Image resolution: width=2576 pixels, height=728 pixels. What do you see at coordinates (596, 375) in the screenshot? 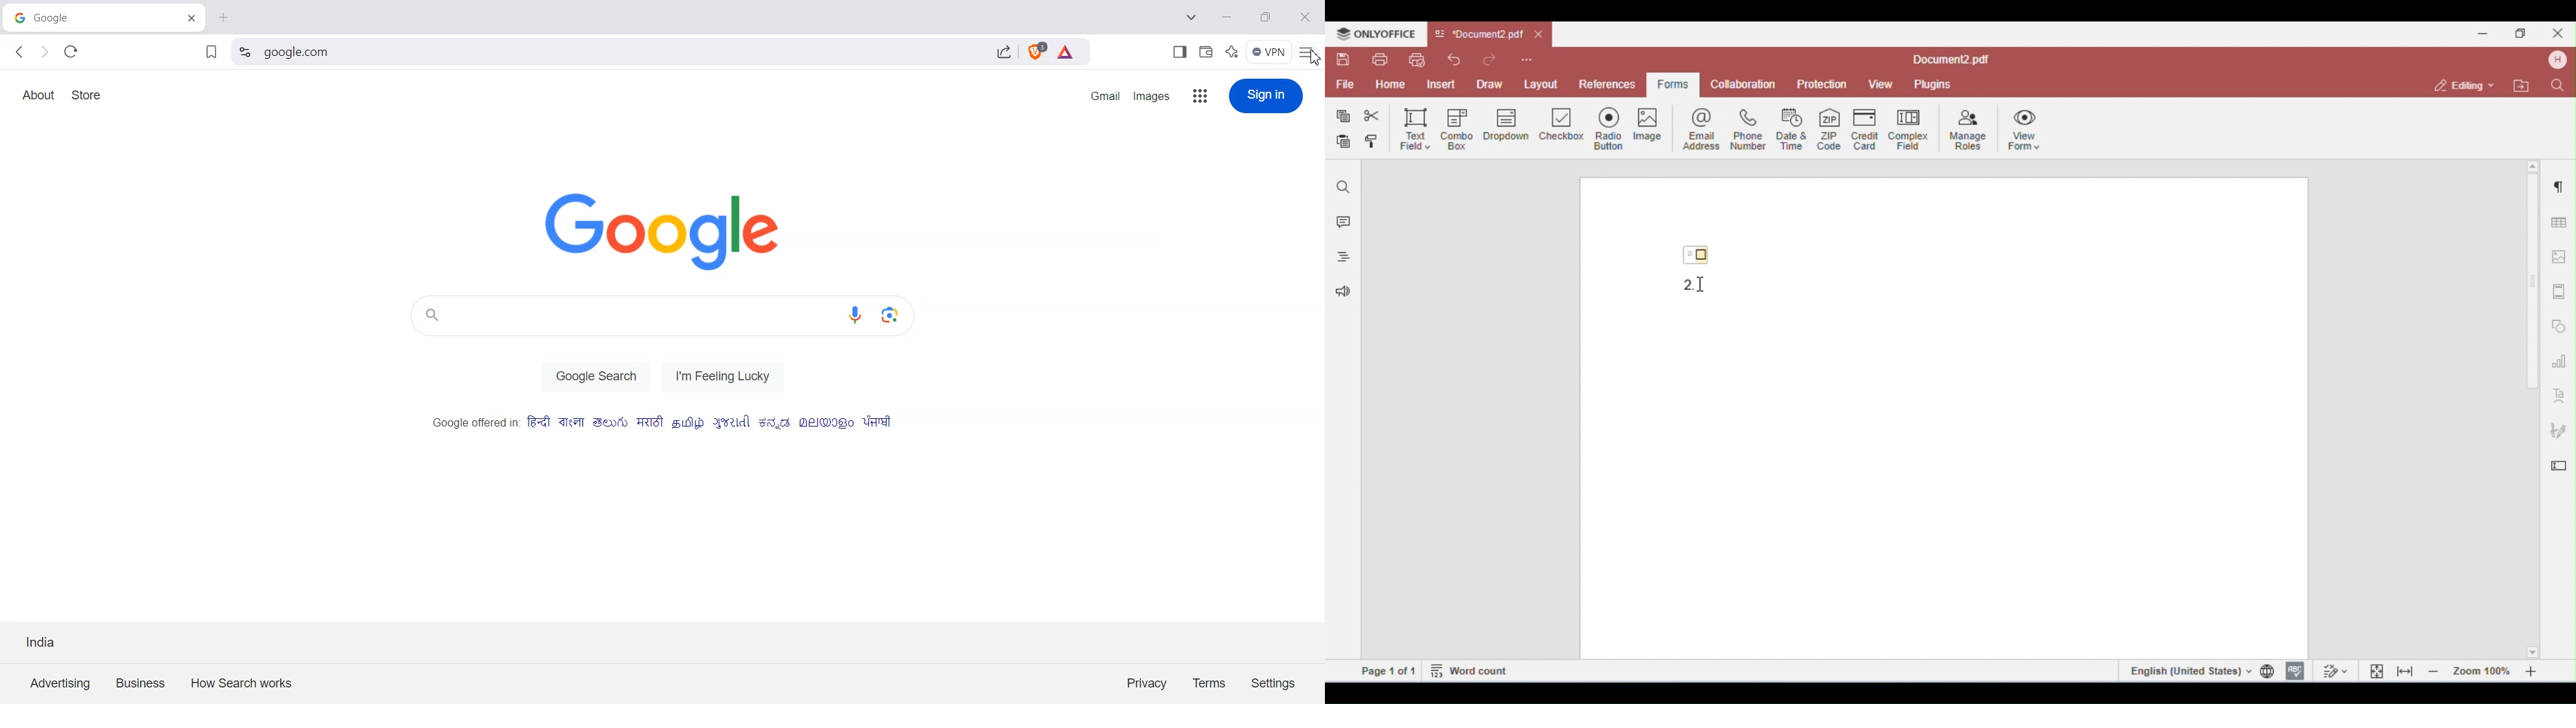
I see `Google Search` at bounding box center [596, 375].